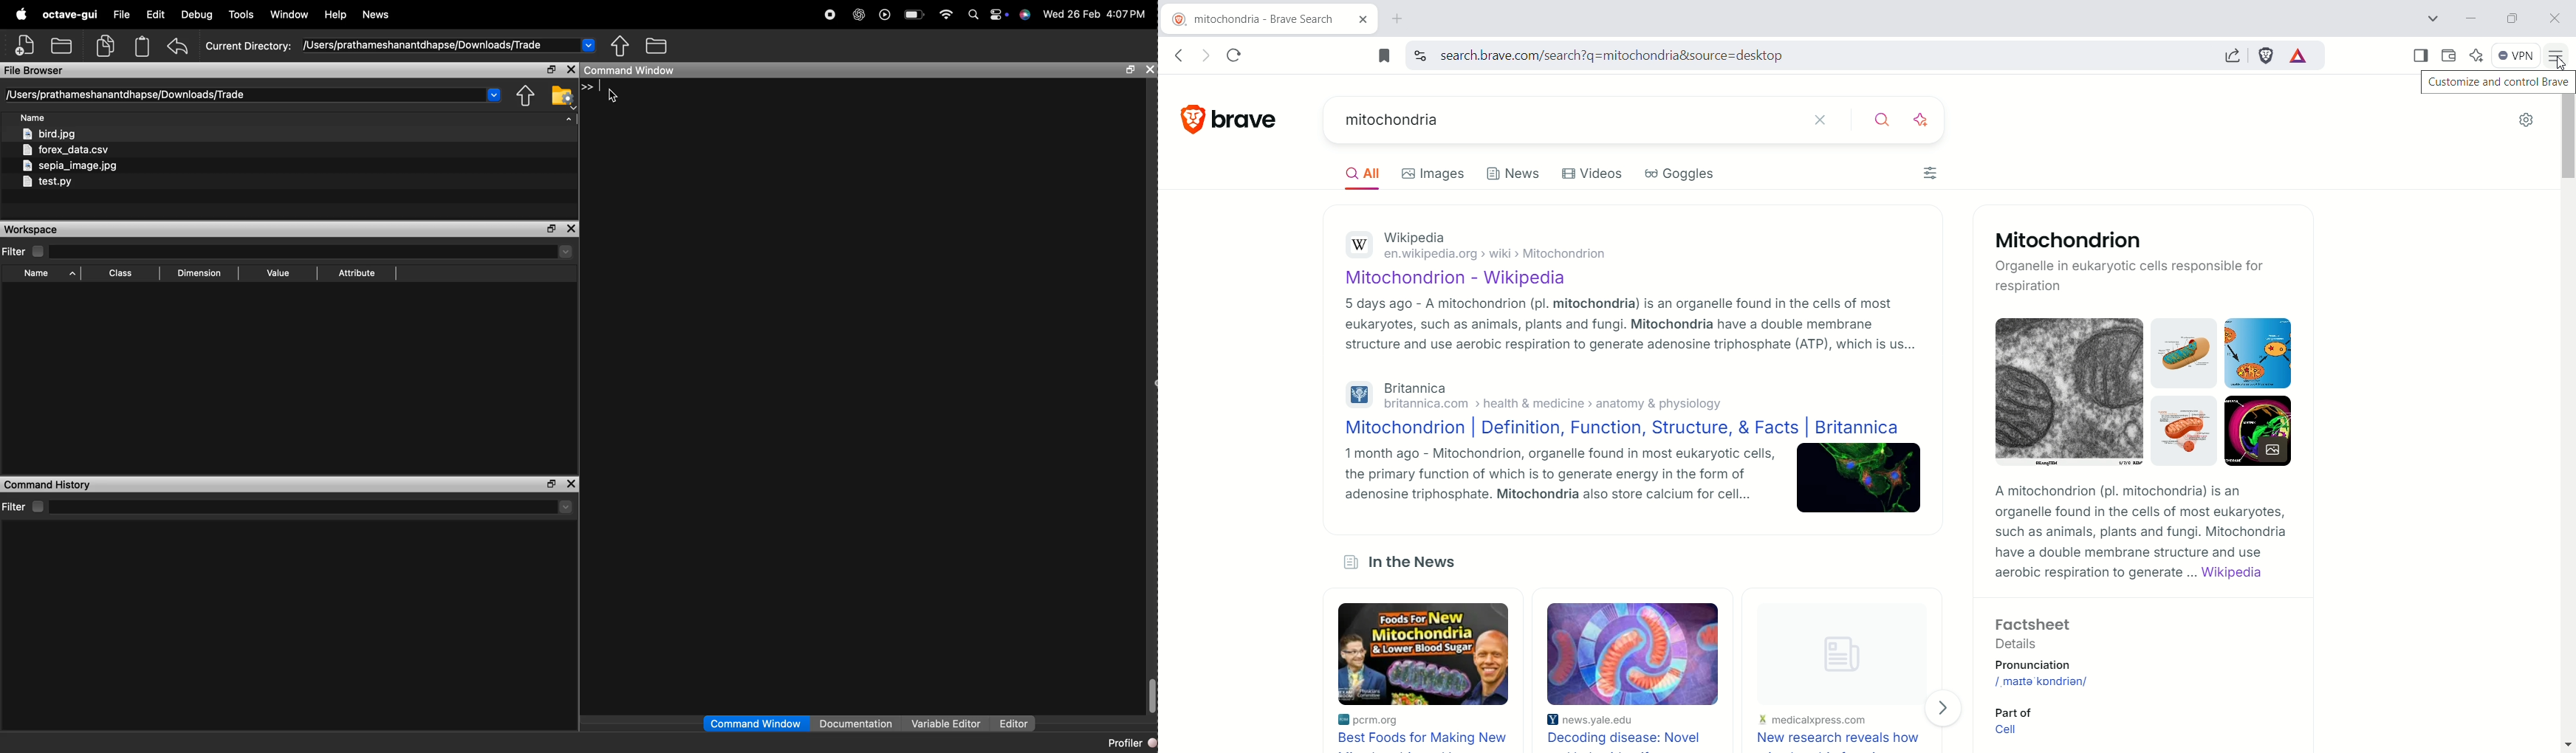 This screenshot has height=756, width=2576. Describe the element at coordinates (589, 45) in the screenshot. I see `Drop-down ` at that location.